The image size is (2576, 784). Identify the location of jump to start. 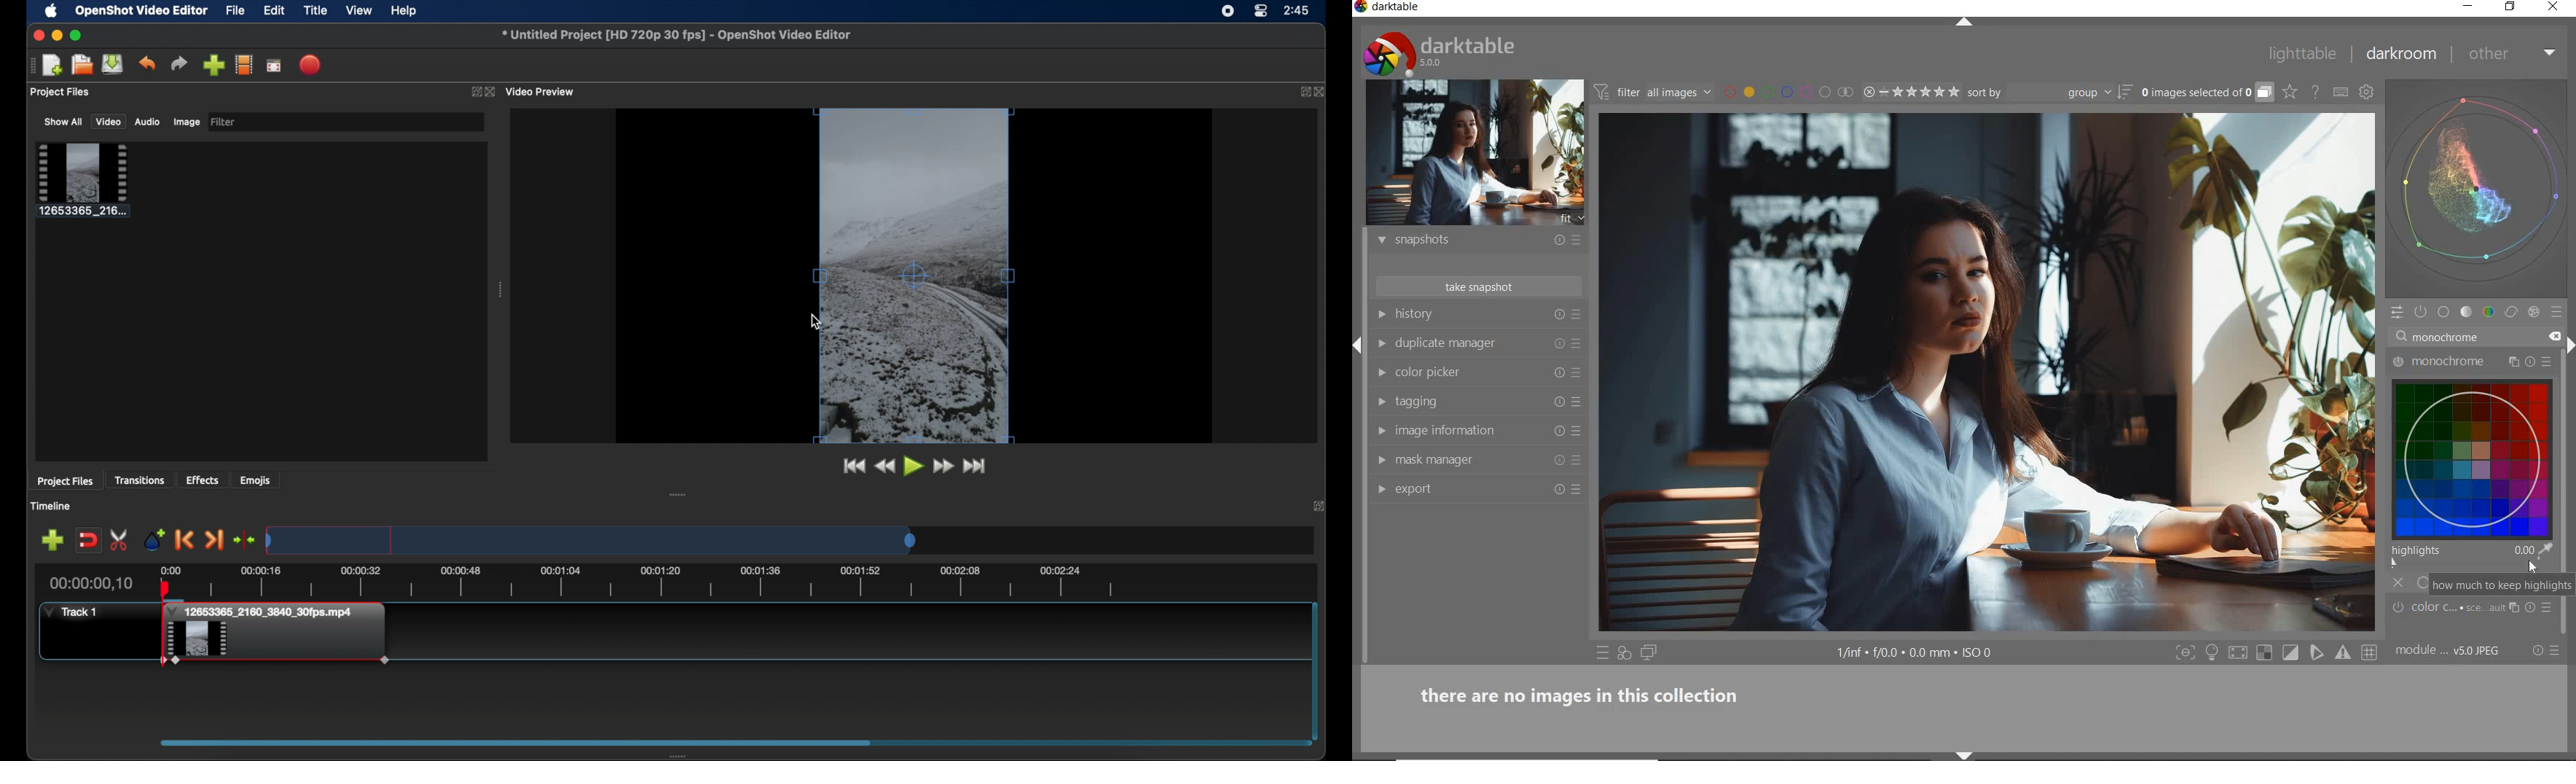
(852, 466).